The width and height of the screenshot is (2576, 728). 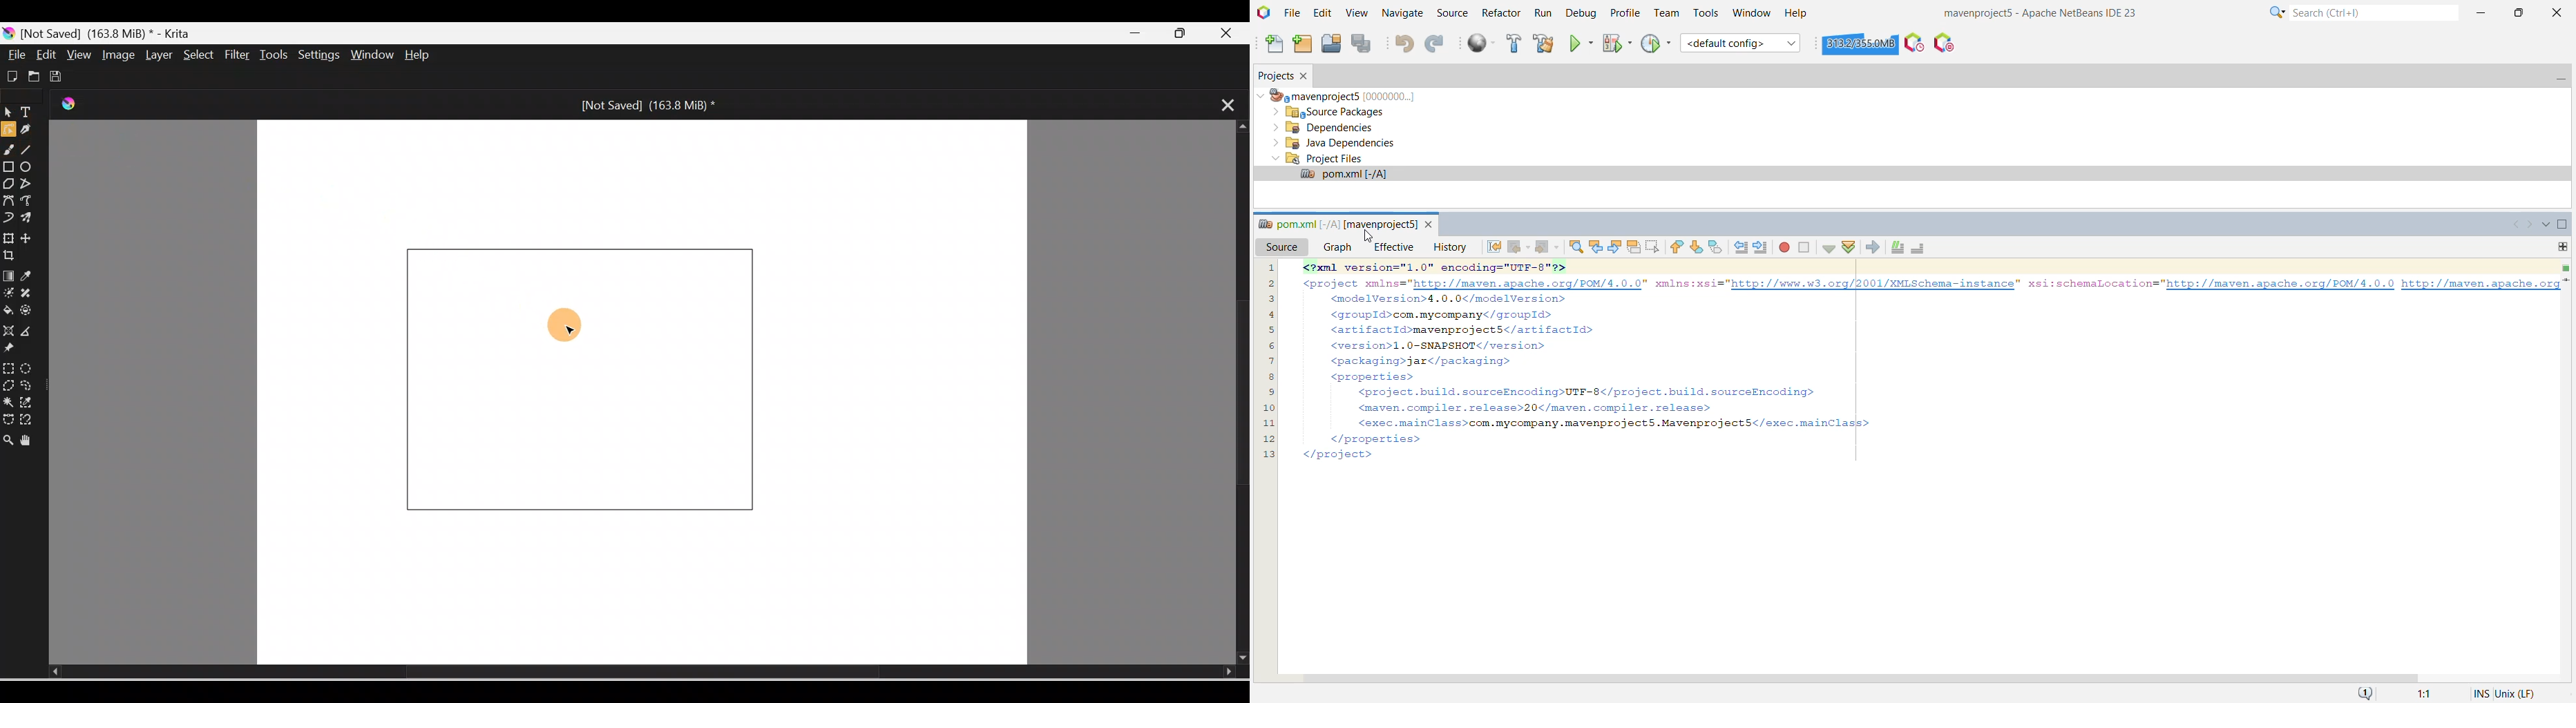 What do you see at coordinates (585, 378) in the screenshot?
I see `Rectangle on Canvas` at bounding box center [585, 378].